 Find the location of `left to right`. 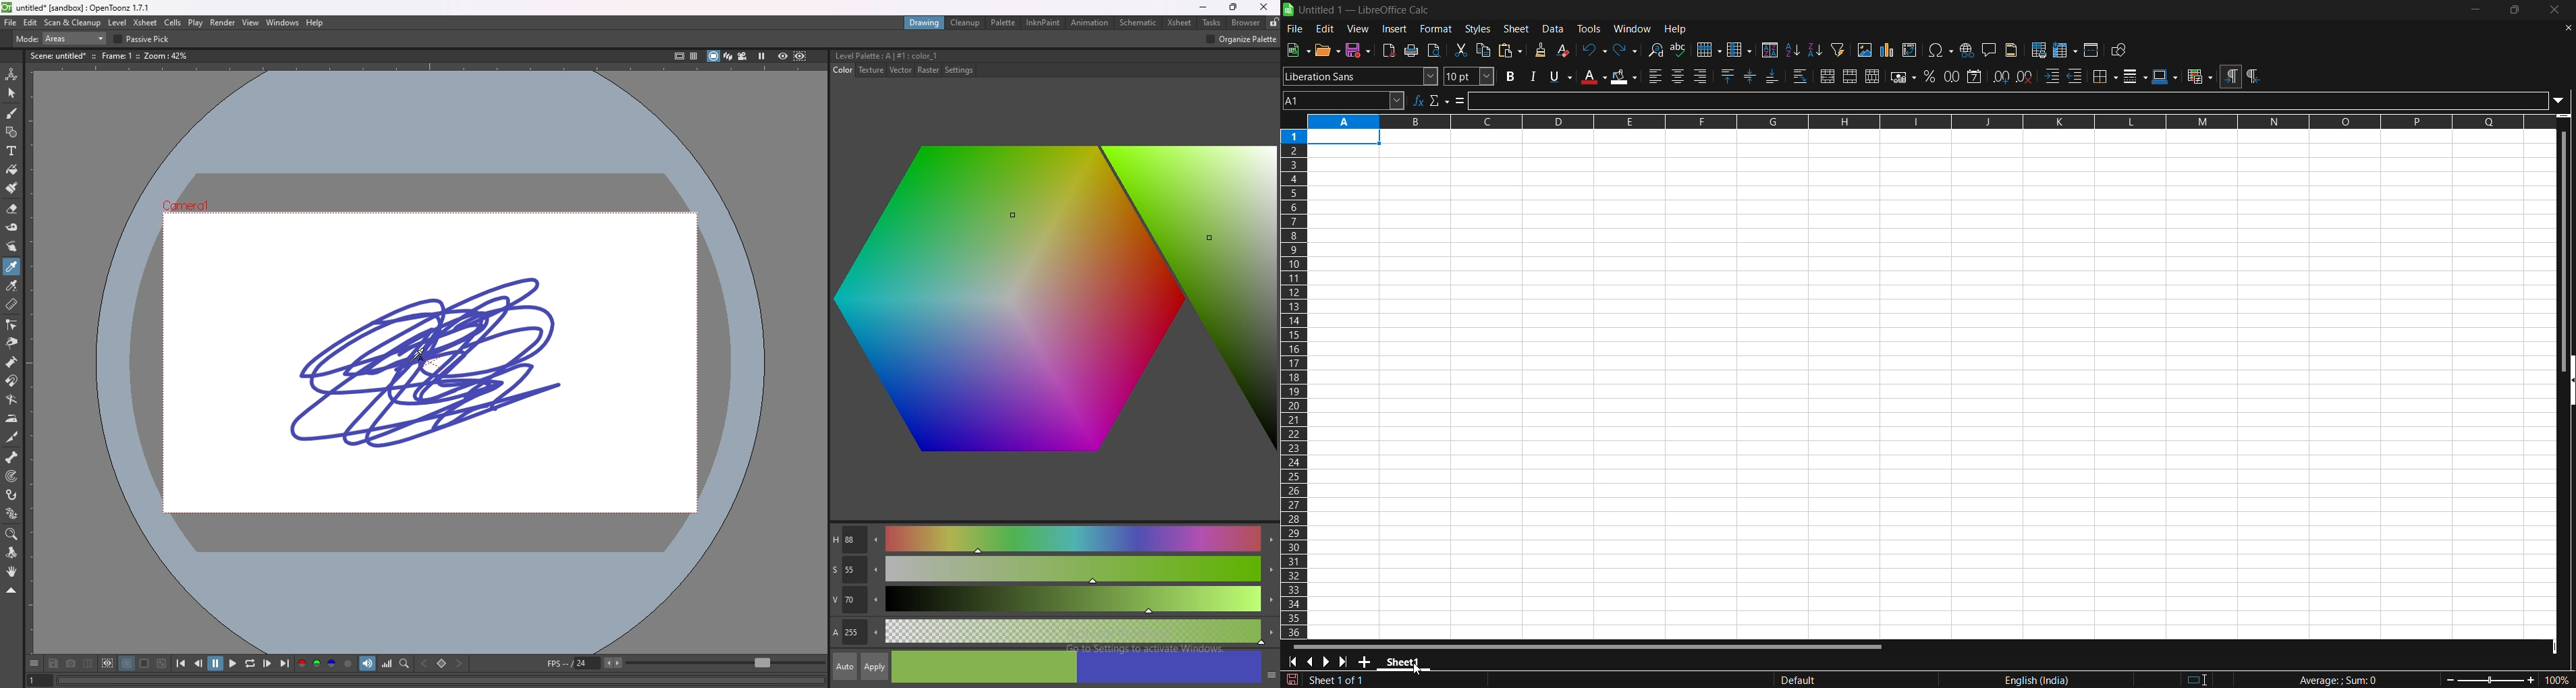

left to right is located at coordinates (2230, 77).